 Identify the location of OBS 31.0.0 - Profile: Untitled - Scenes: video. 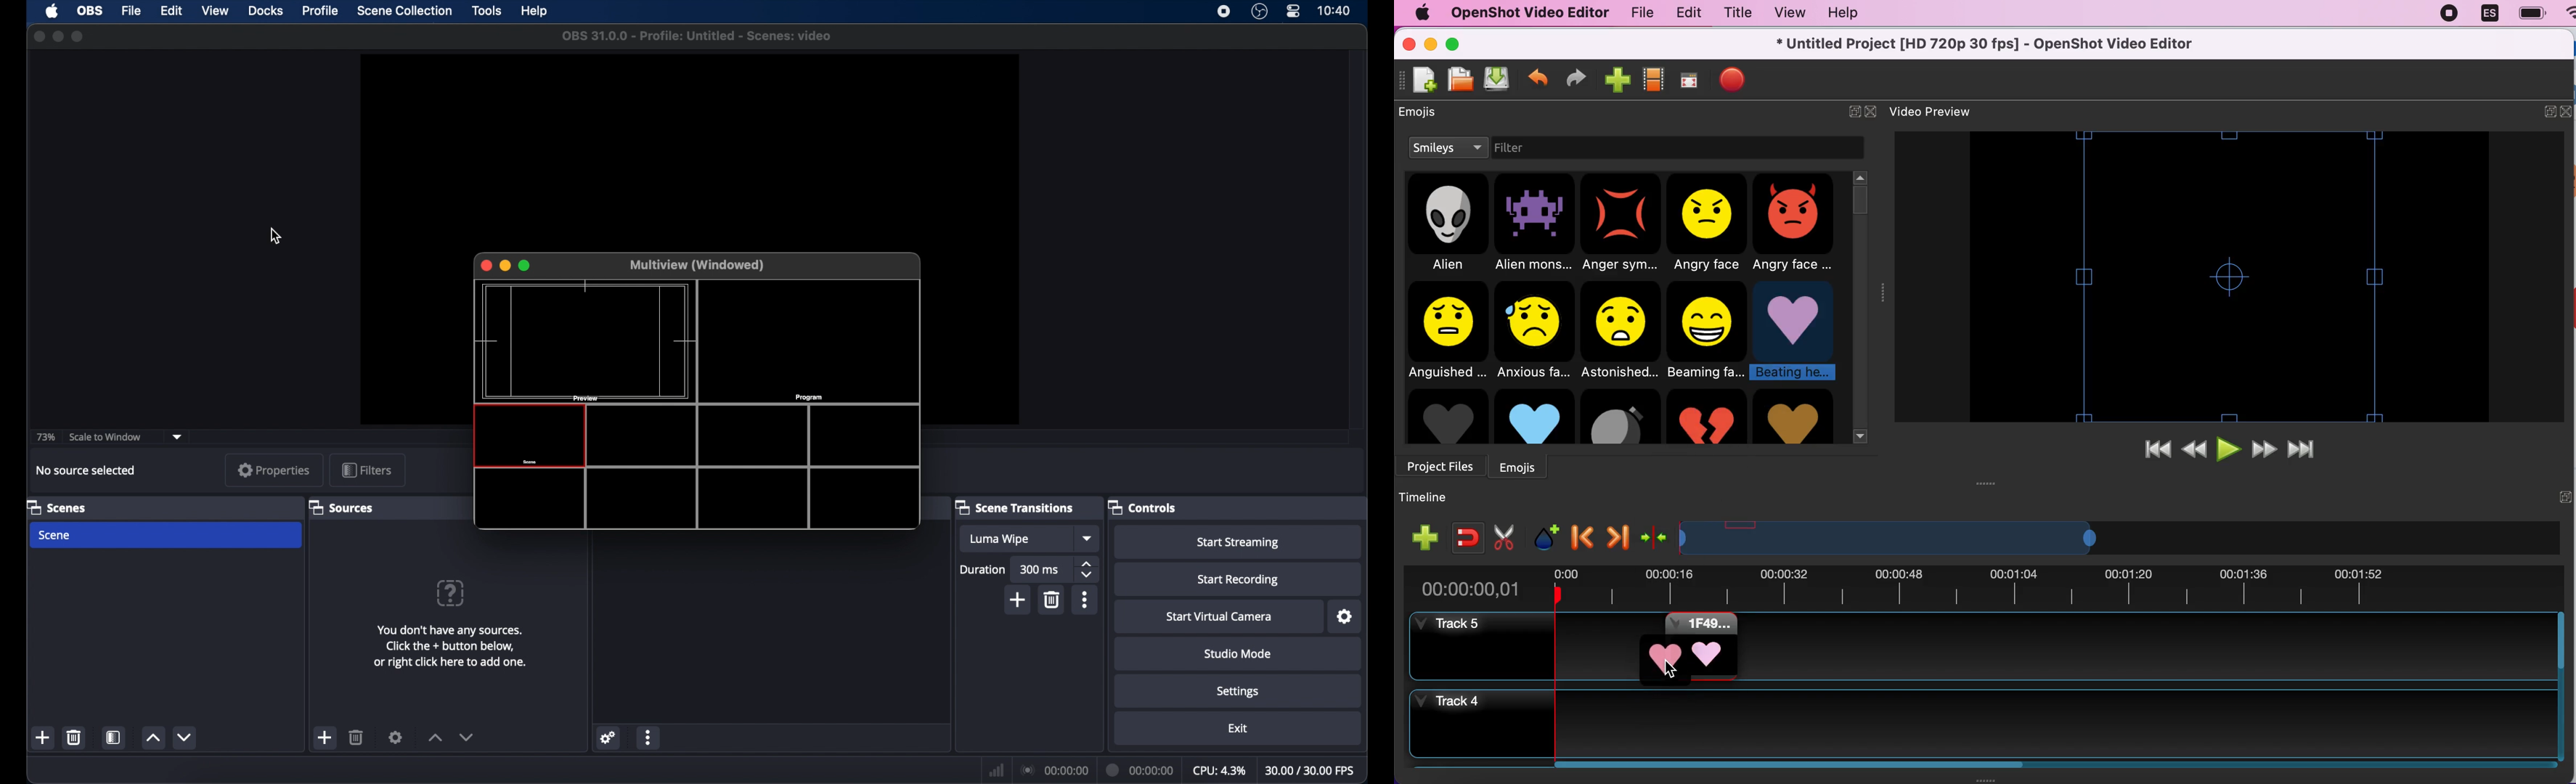
(693, 36).